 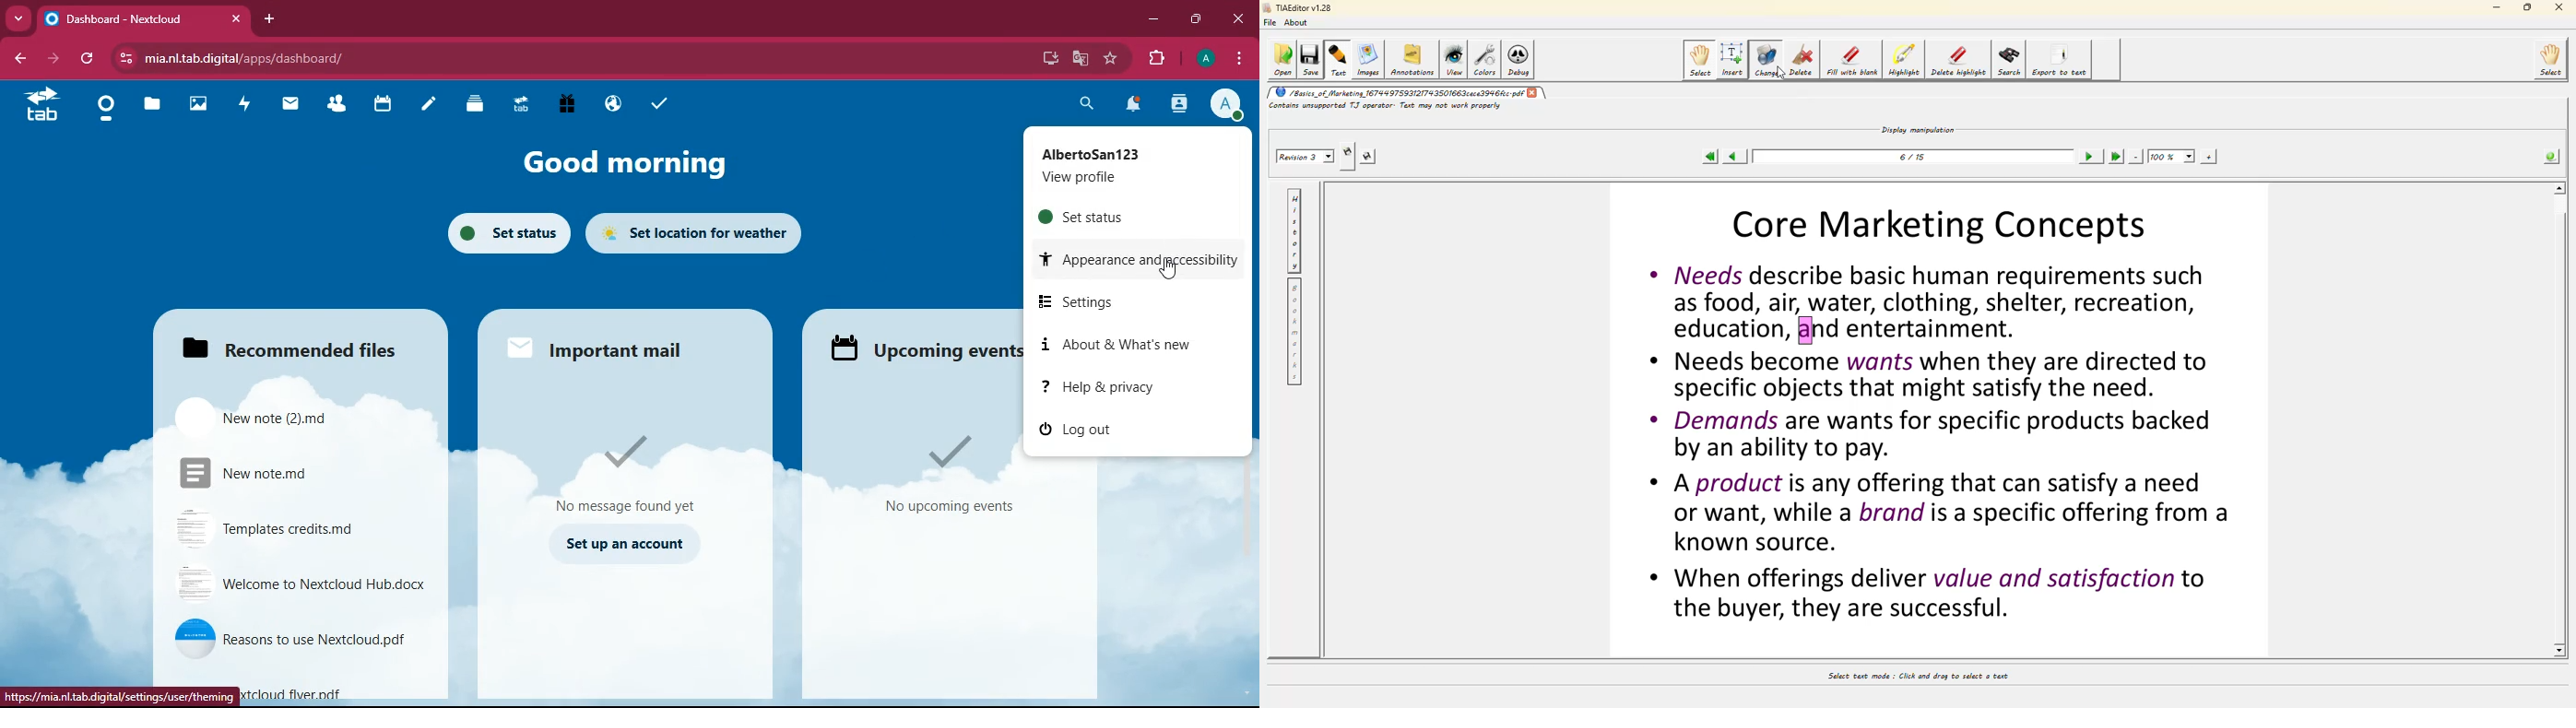 What do you see at coordinates (123, 58) in the screenshot?
I see `view site information` at bounding box center [123, 58].